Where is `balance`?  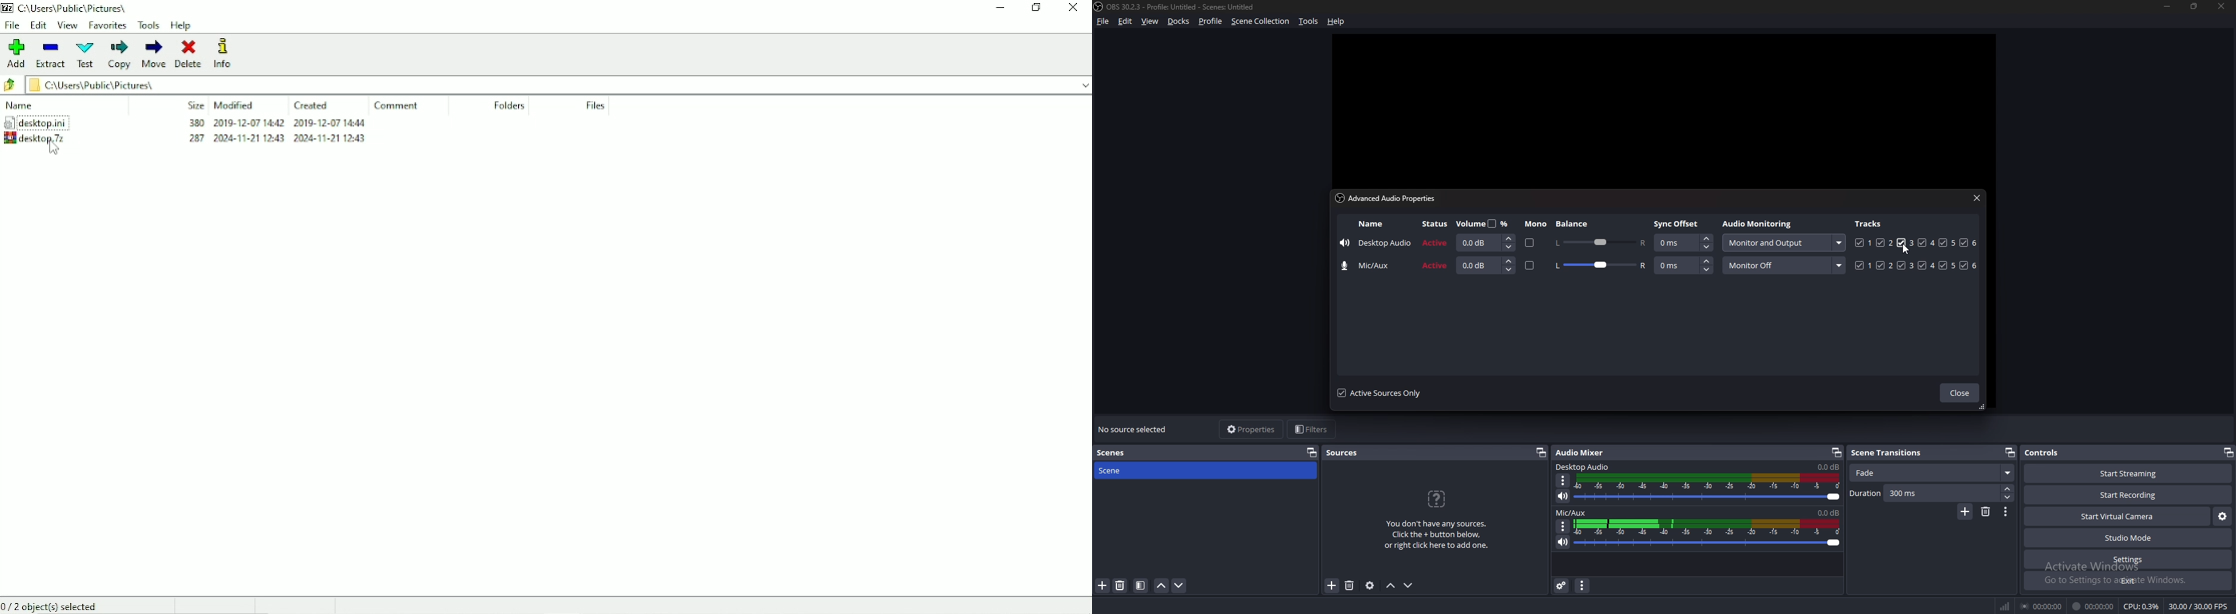 balance is located at coordinates (1574, 224).